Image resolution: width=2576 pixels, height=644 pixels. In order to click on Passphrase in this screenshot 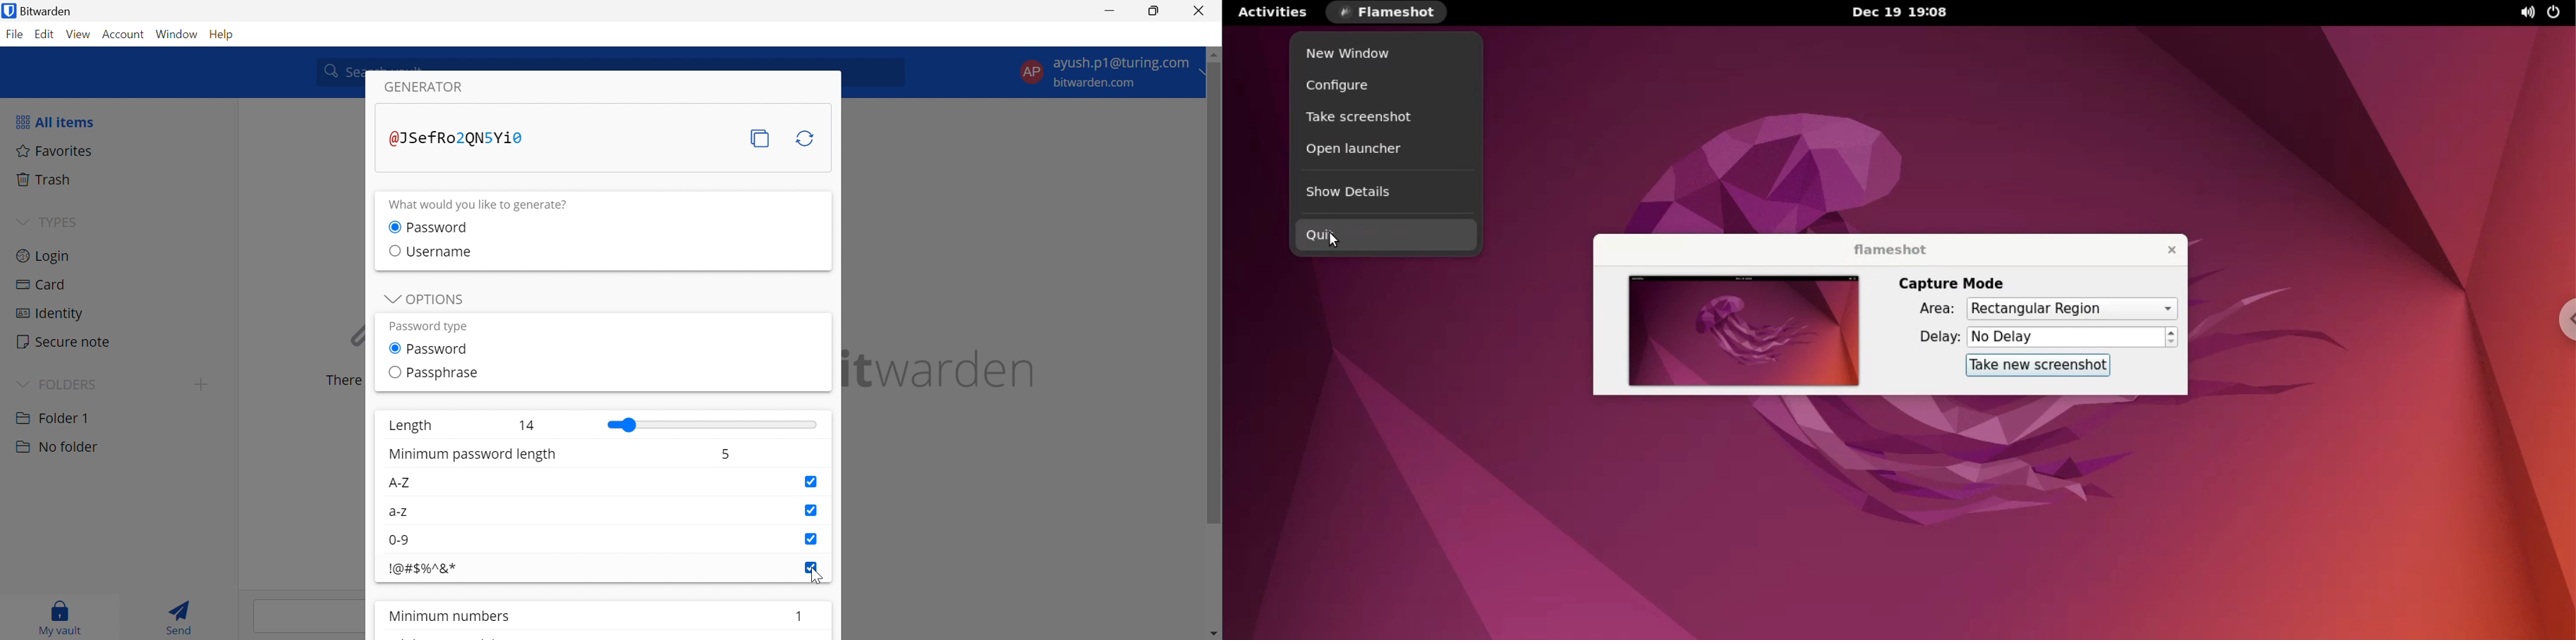, I will do `click(444, 373)`.